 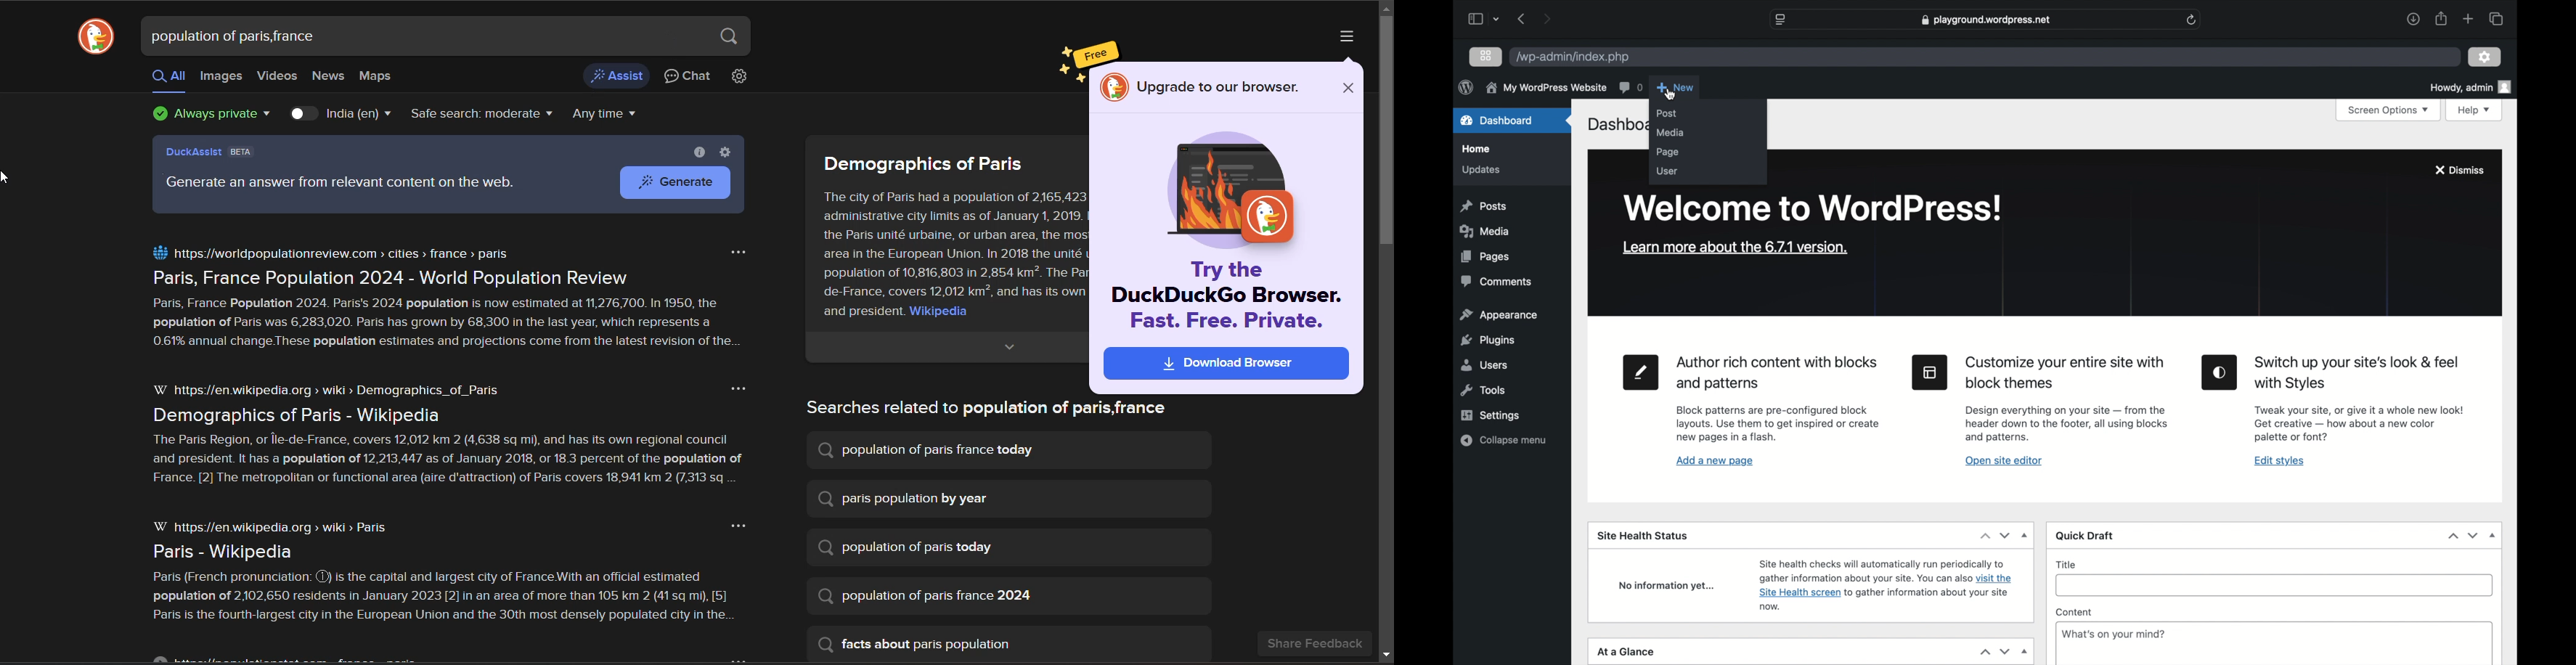 I want to click on no information yet, so click(x=1668, y=587).